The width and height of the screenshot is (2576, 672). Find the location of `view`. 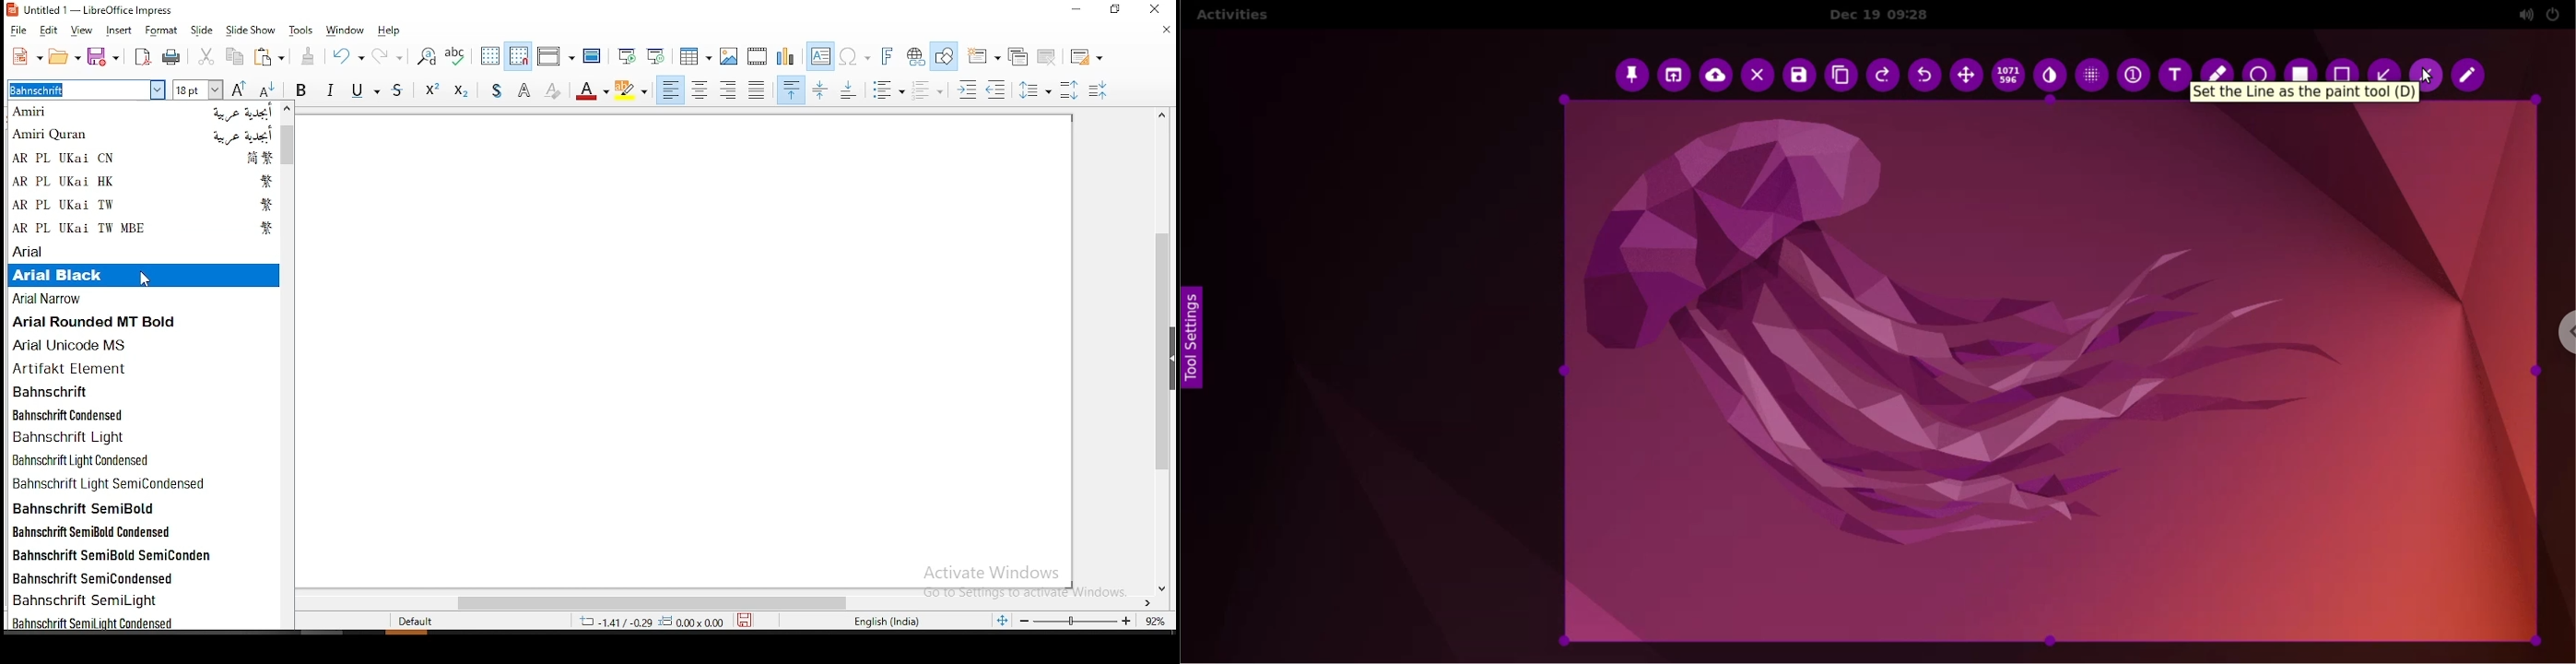

view is located at coordinates (84, 30).